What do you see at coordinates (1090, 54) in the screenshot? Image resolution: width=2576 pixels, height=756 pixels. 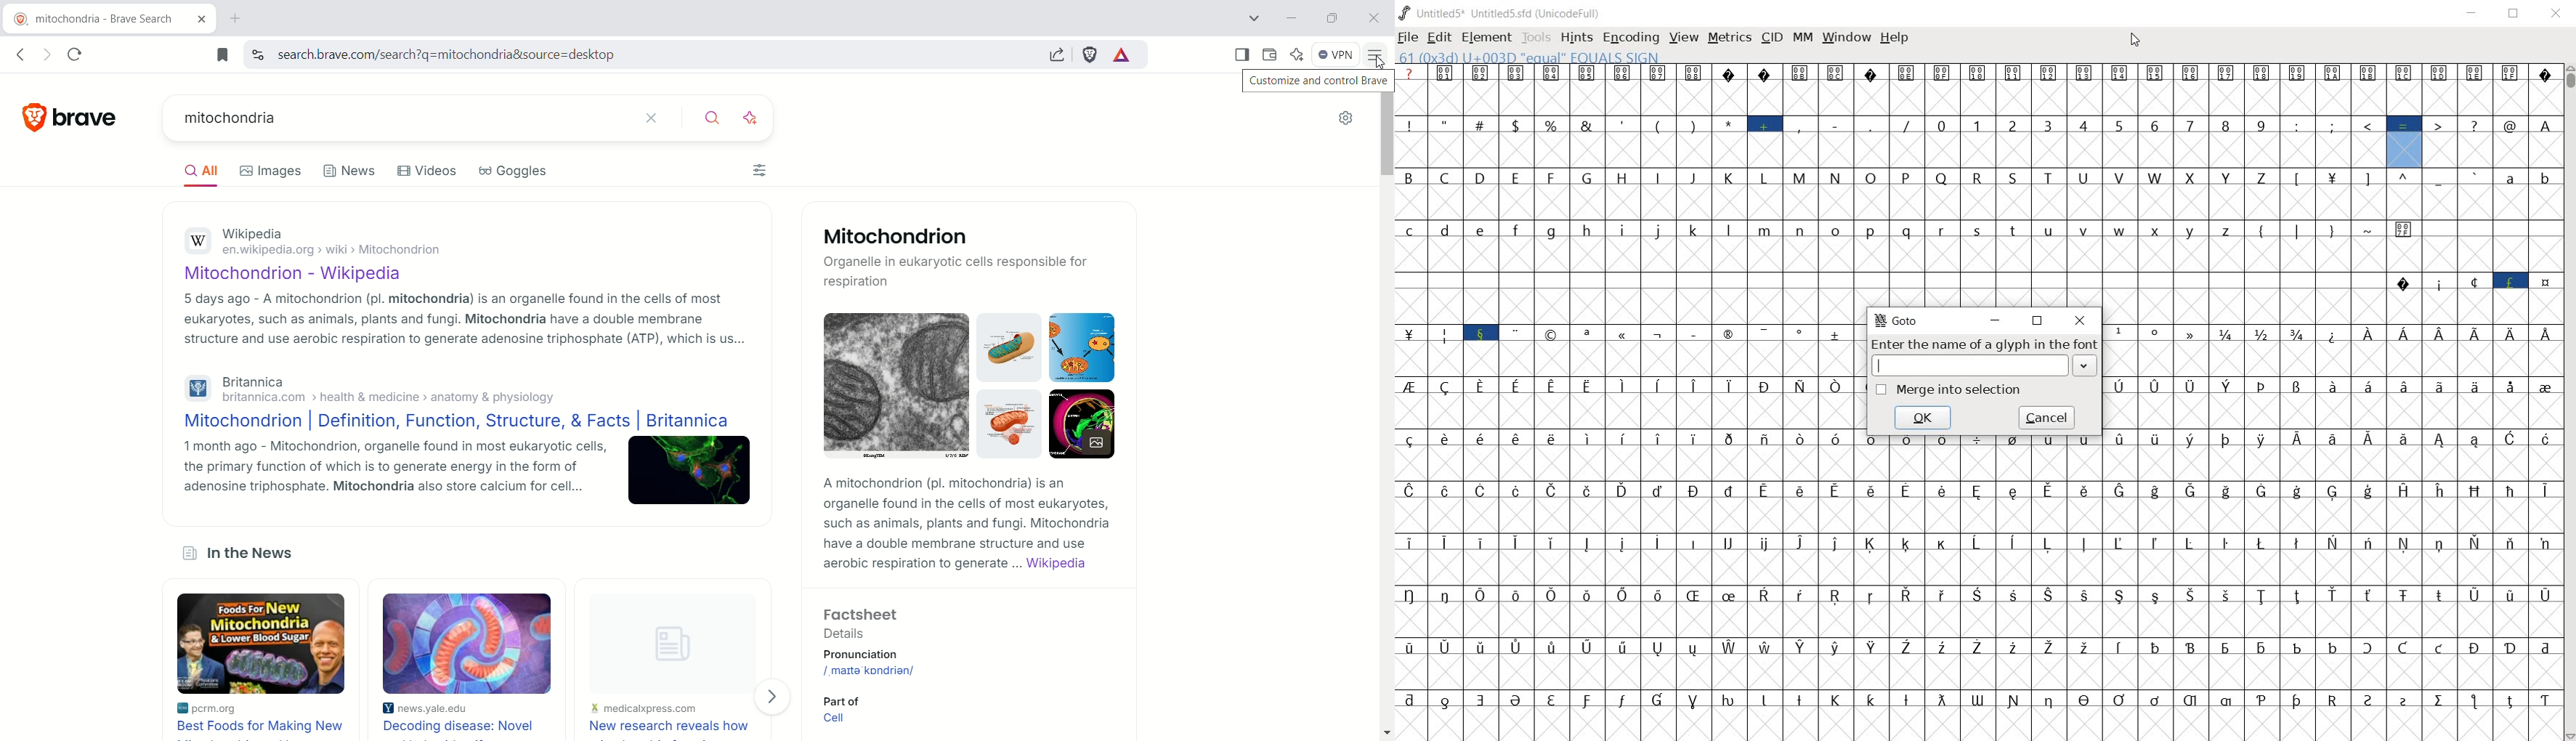 I see `brave schields` at bounding box center [1090, 54].